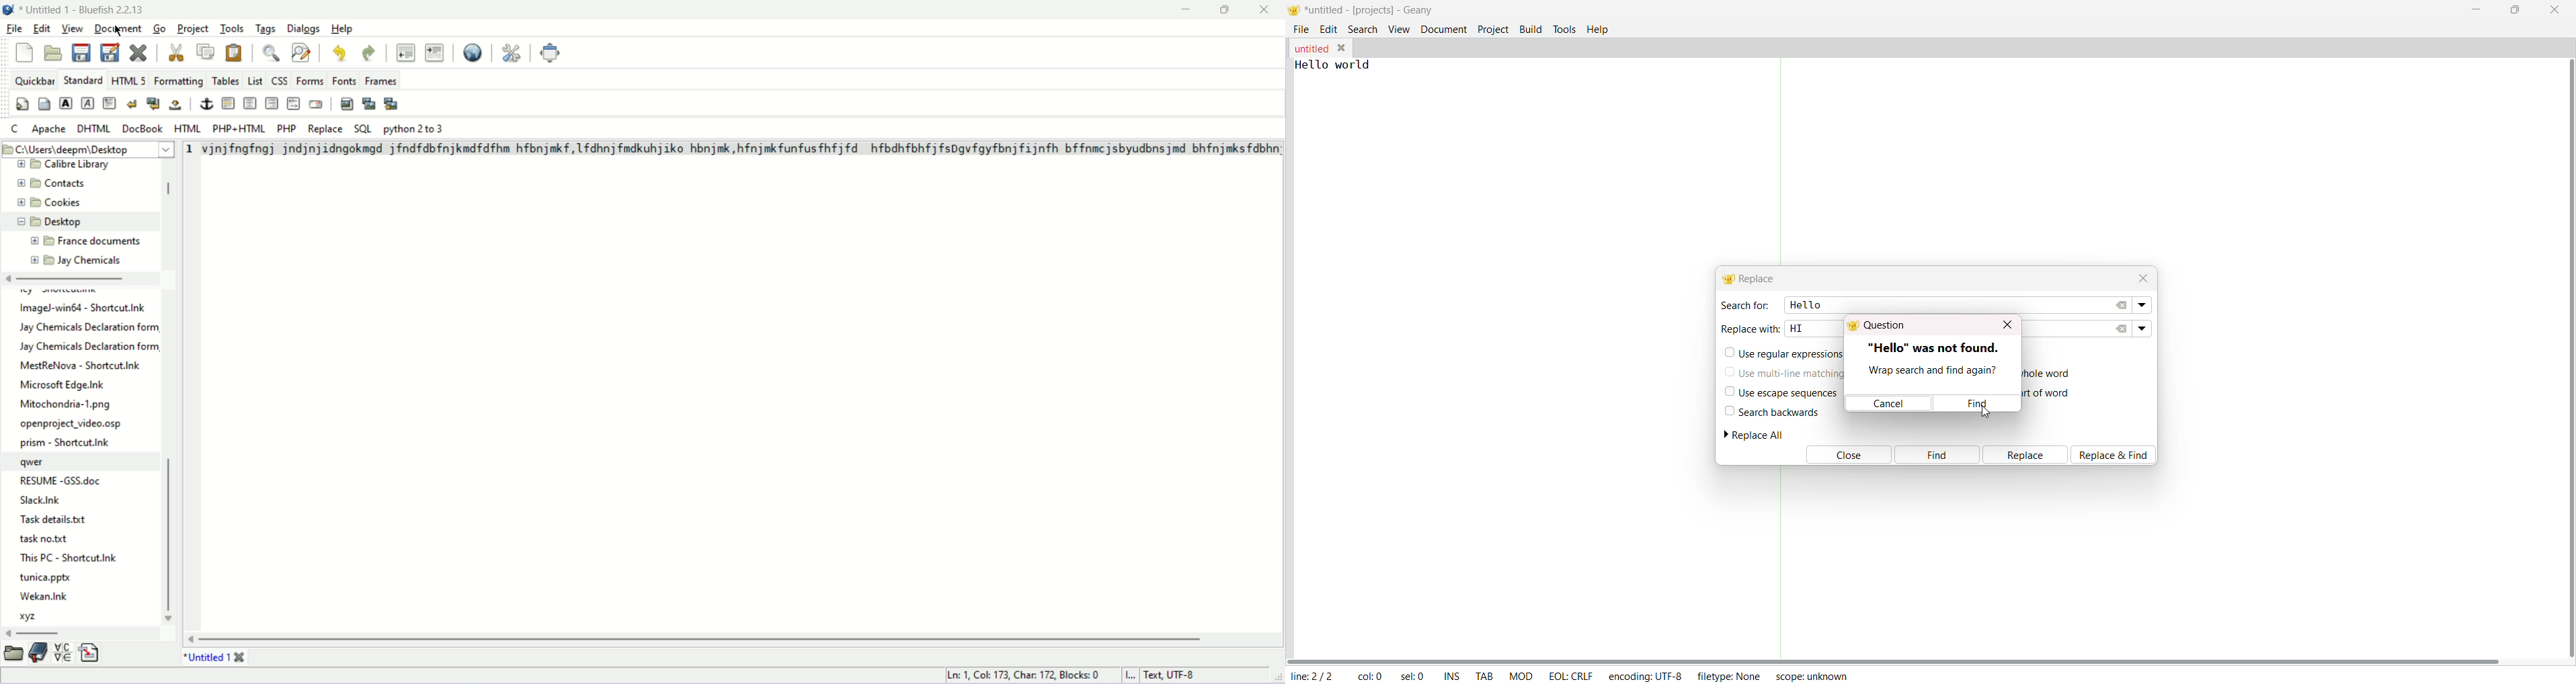  I want to click on 5 C:\Users\deepm\Desktop, so click(71, 148).